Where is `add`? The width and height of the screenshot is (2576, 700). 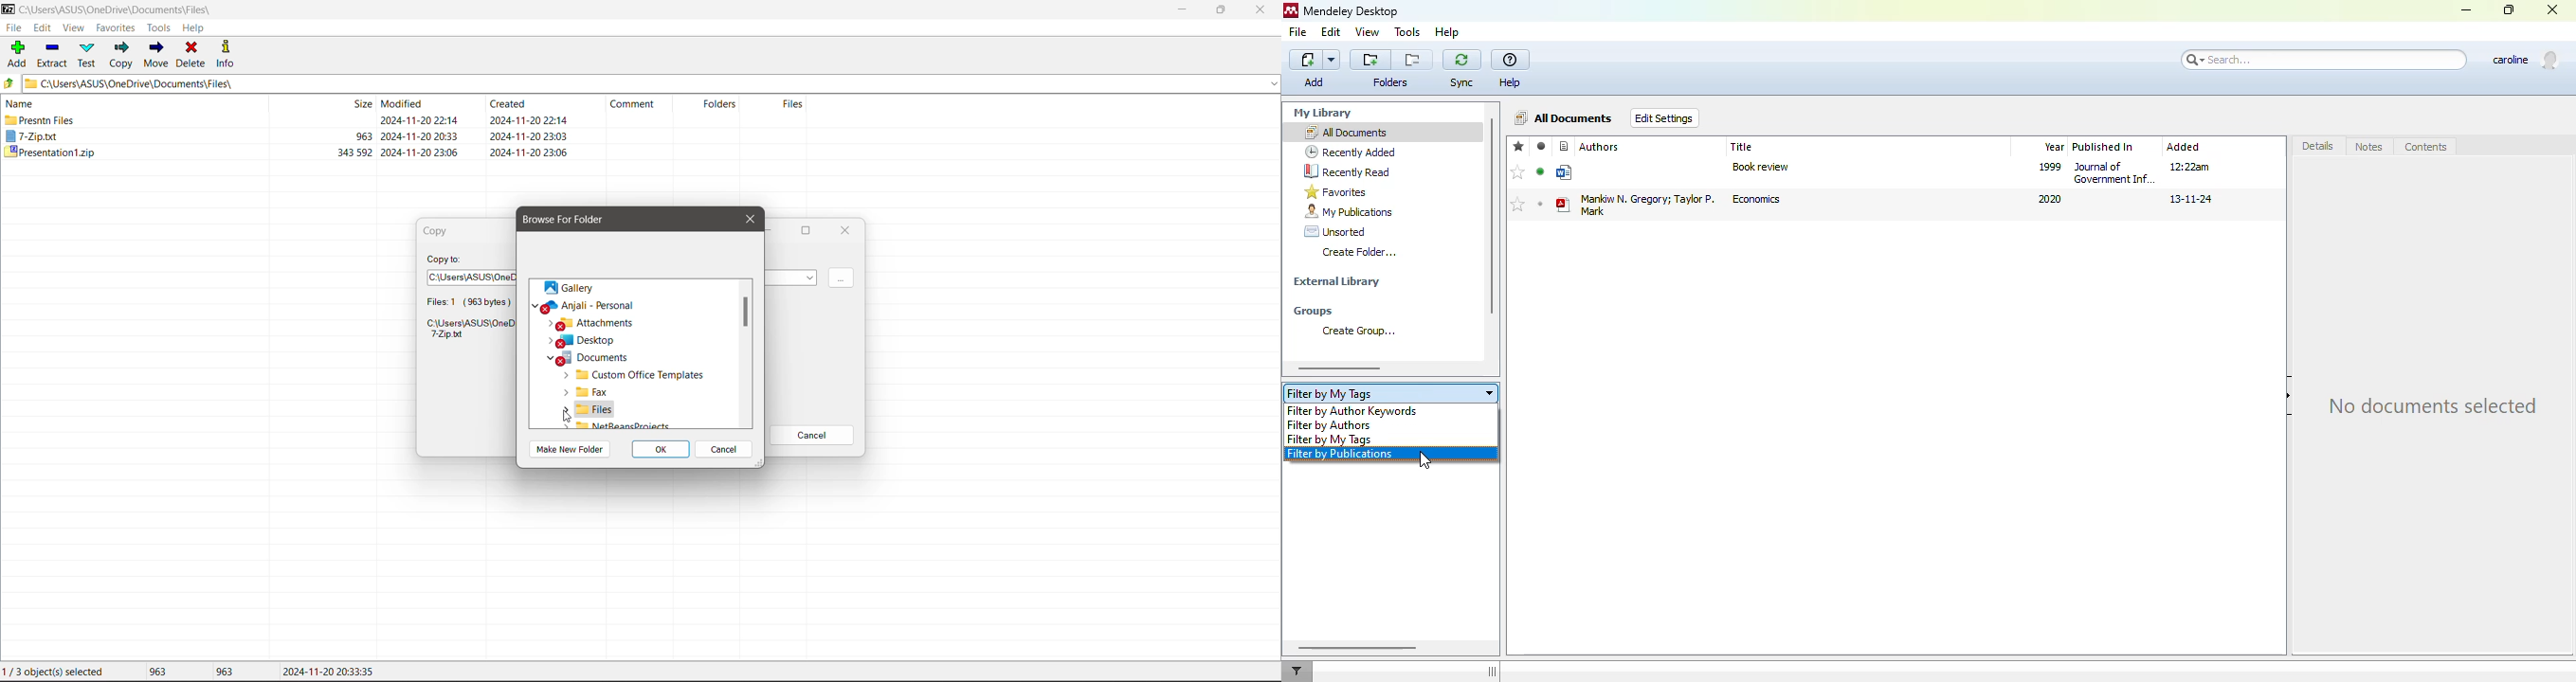
add is located at coordinates (1315, 69).